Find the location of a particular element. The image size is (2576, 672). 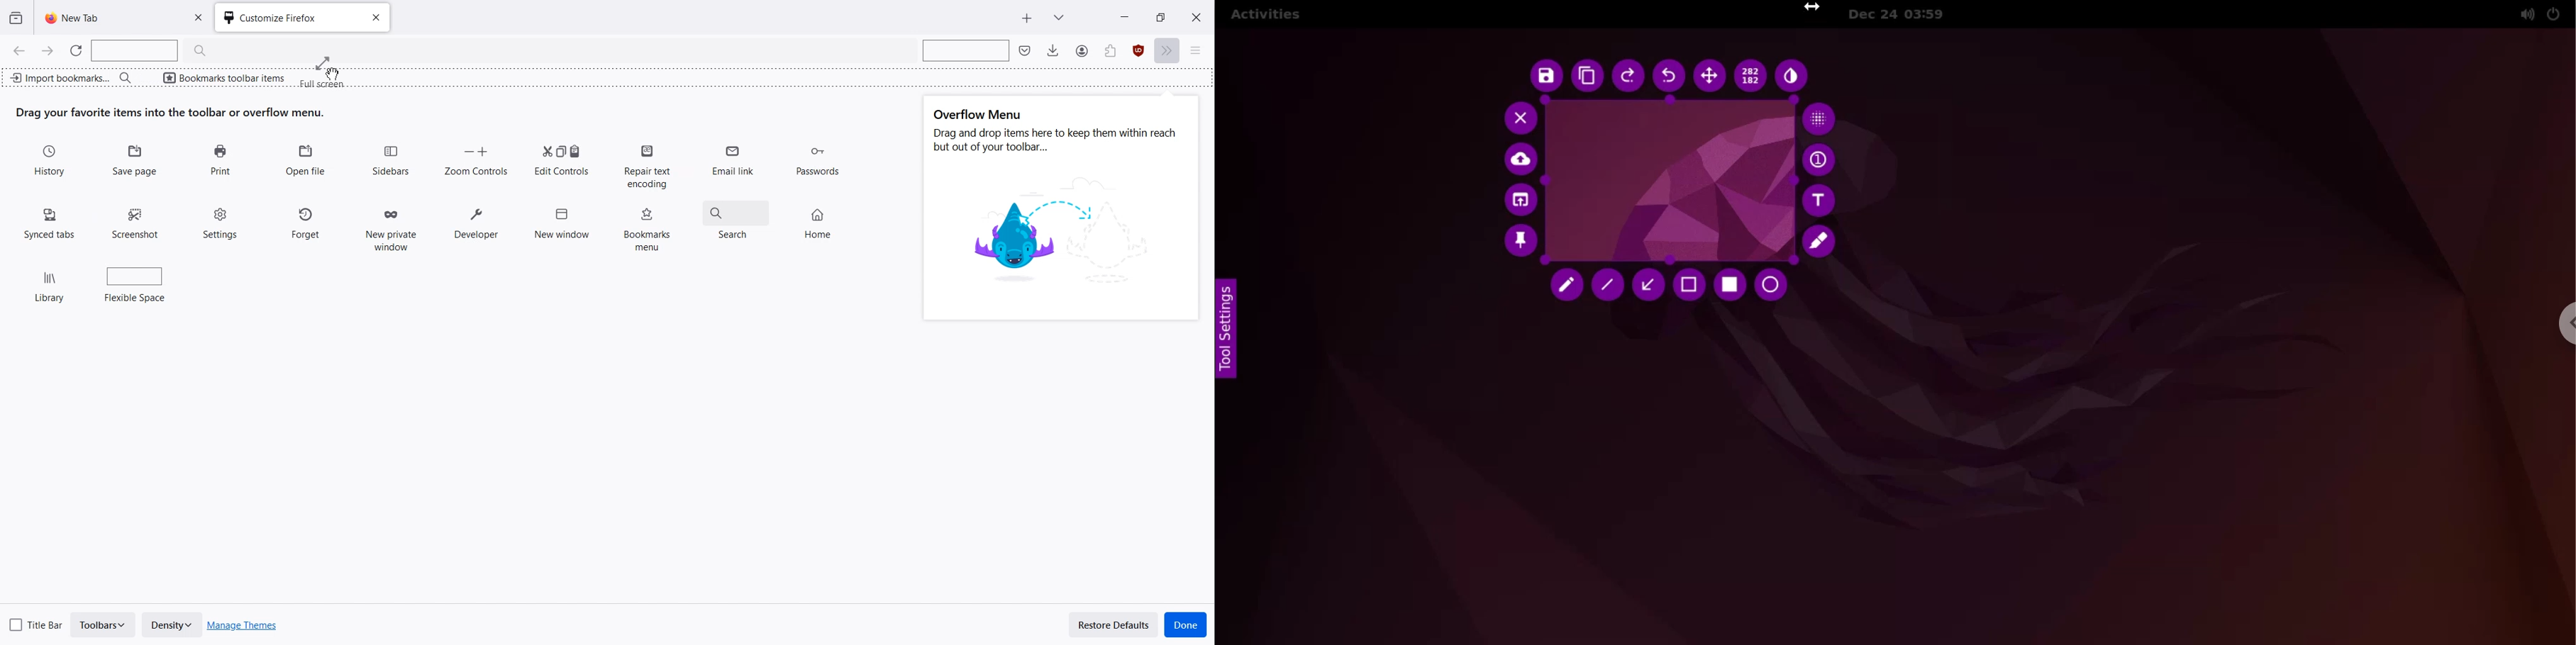

Text is located at coordinates (1057, 132).